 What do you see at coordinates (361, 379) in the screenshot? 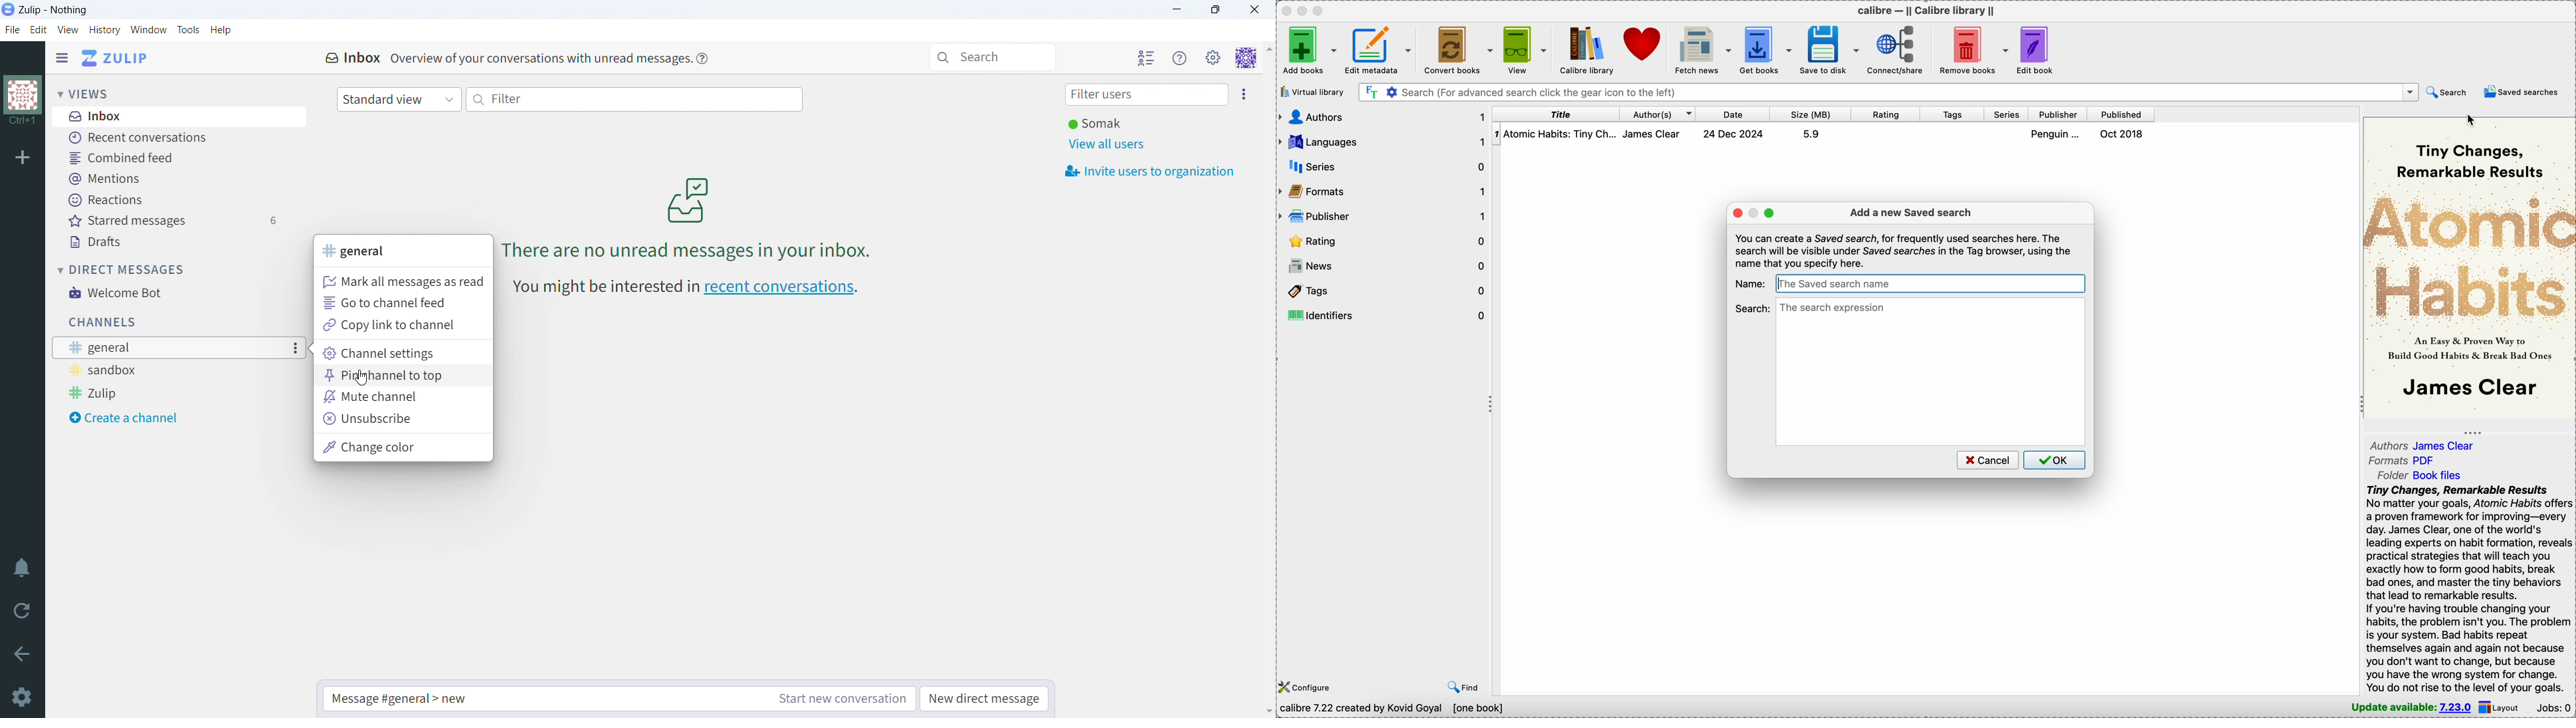
I see `cursor` at bounding box center [361, 379].